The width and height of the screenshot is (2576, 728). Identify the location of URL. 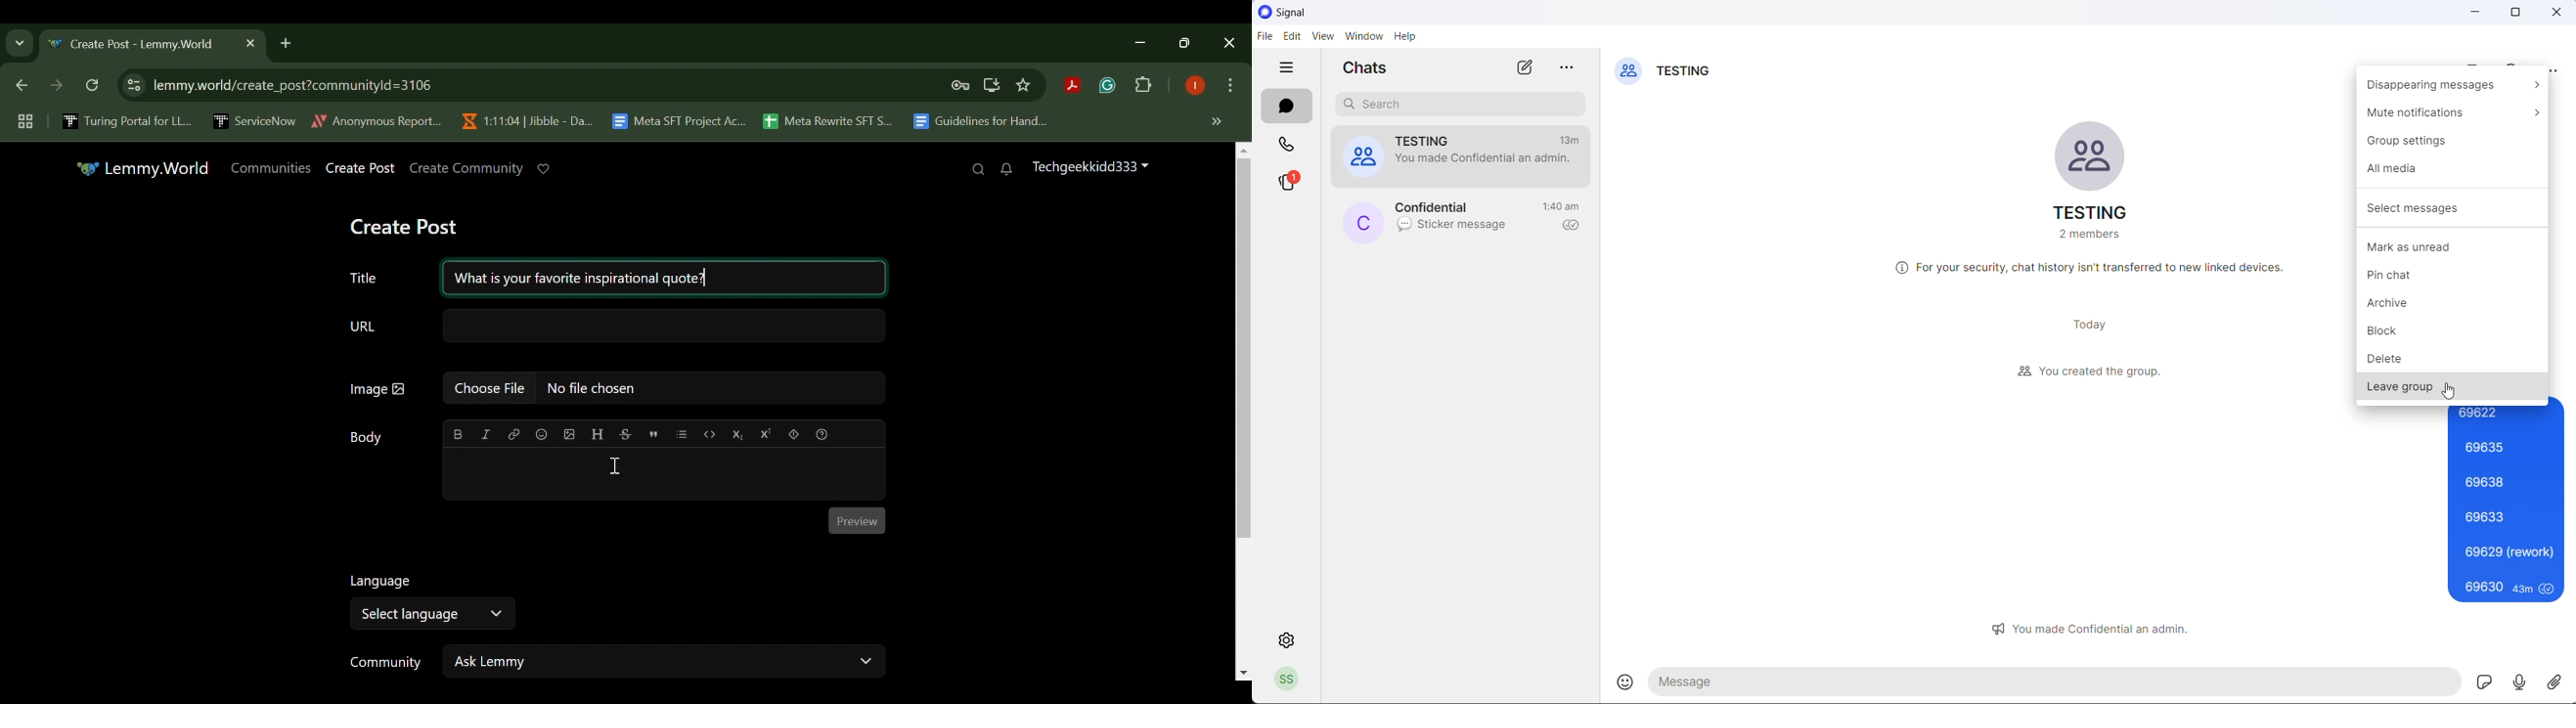
(616, 327).